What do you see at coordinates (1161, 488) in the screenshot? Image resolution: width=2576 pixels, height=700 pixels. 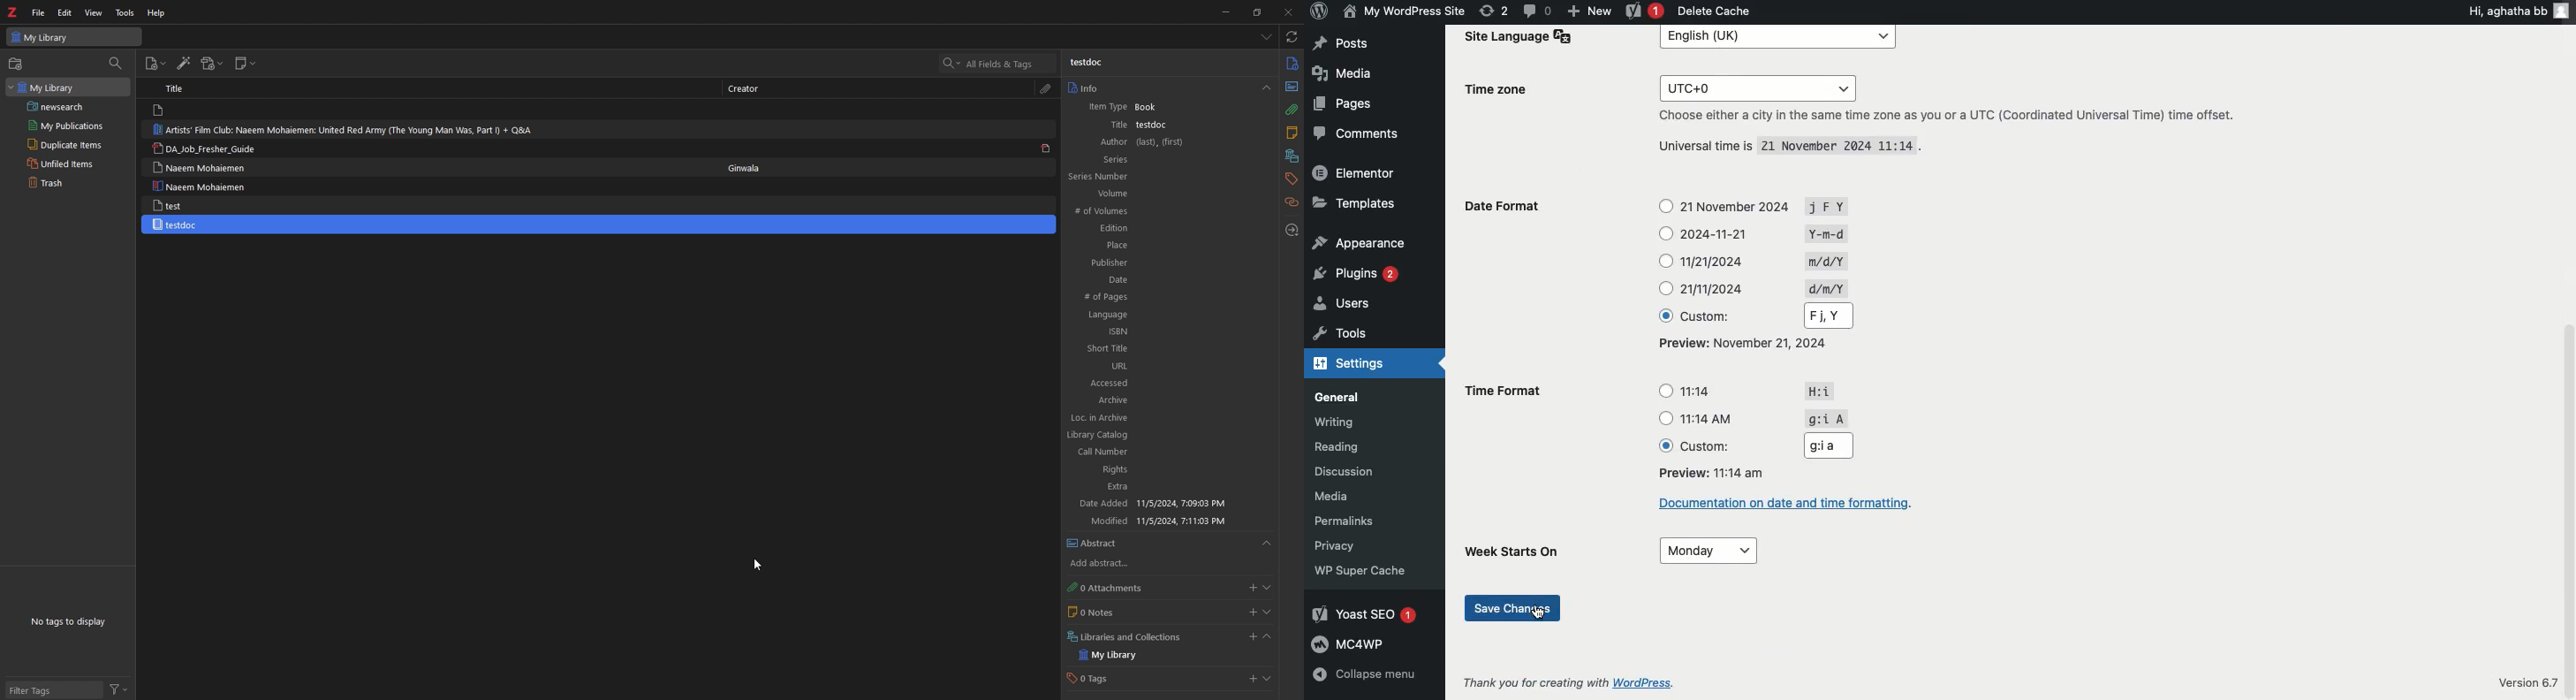 I see `Extra` at bounding box center [1161, 488].